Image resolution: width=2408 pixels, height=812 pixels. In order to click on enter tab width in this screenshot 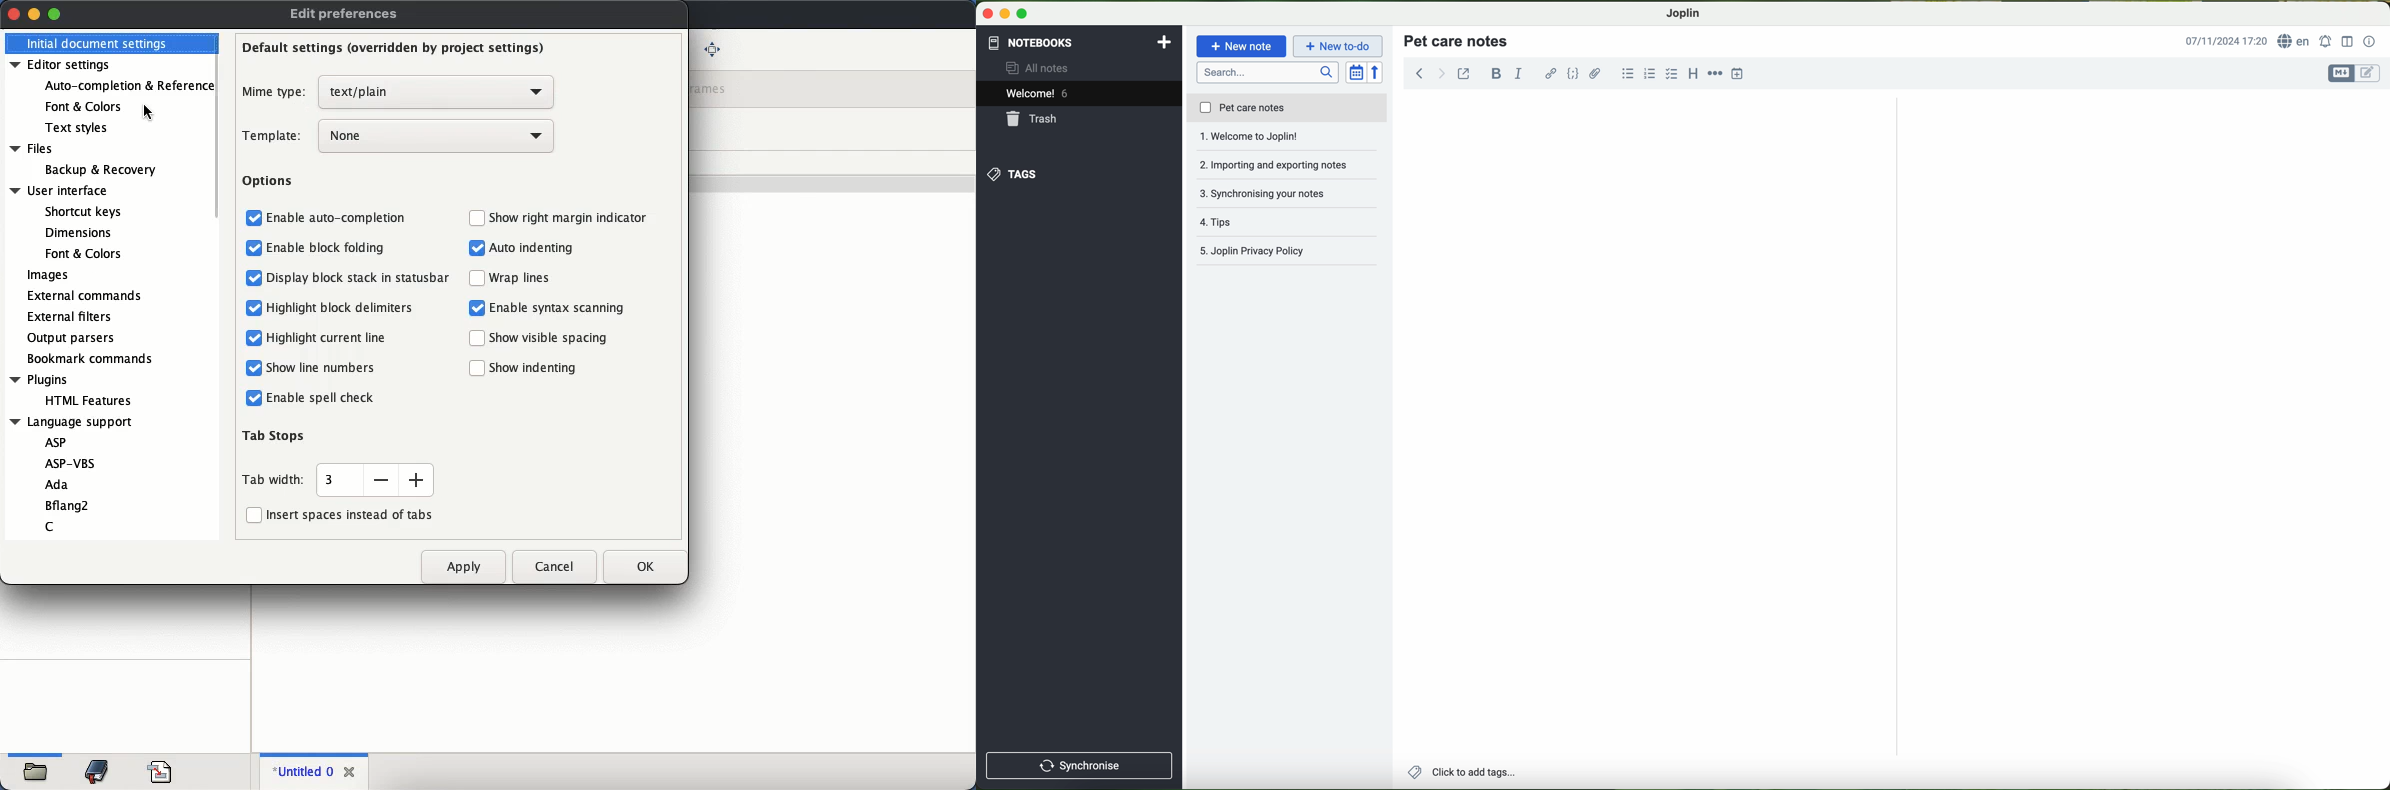, I will do `click(338, 480)`.